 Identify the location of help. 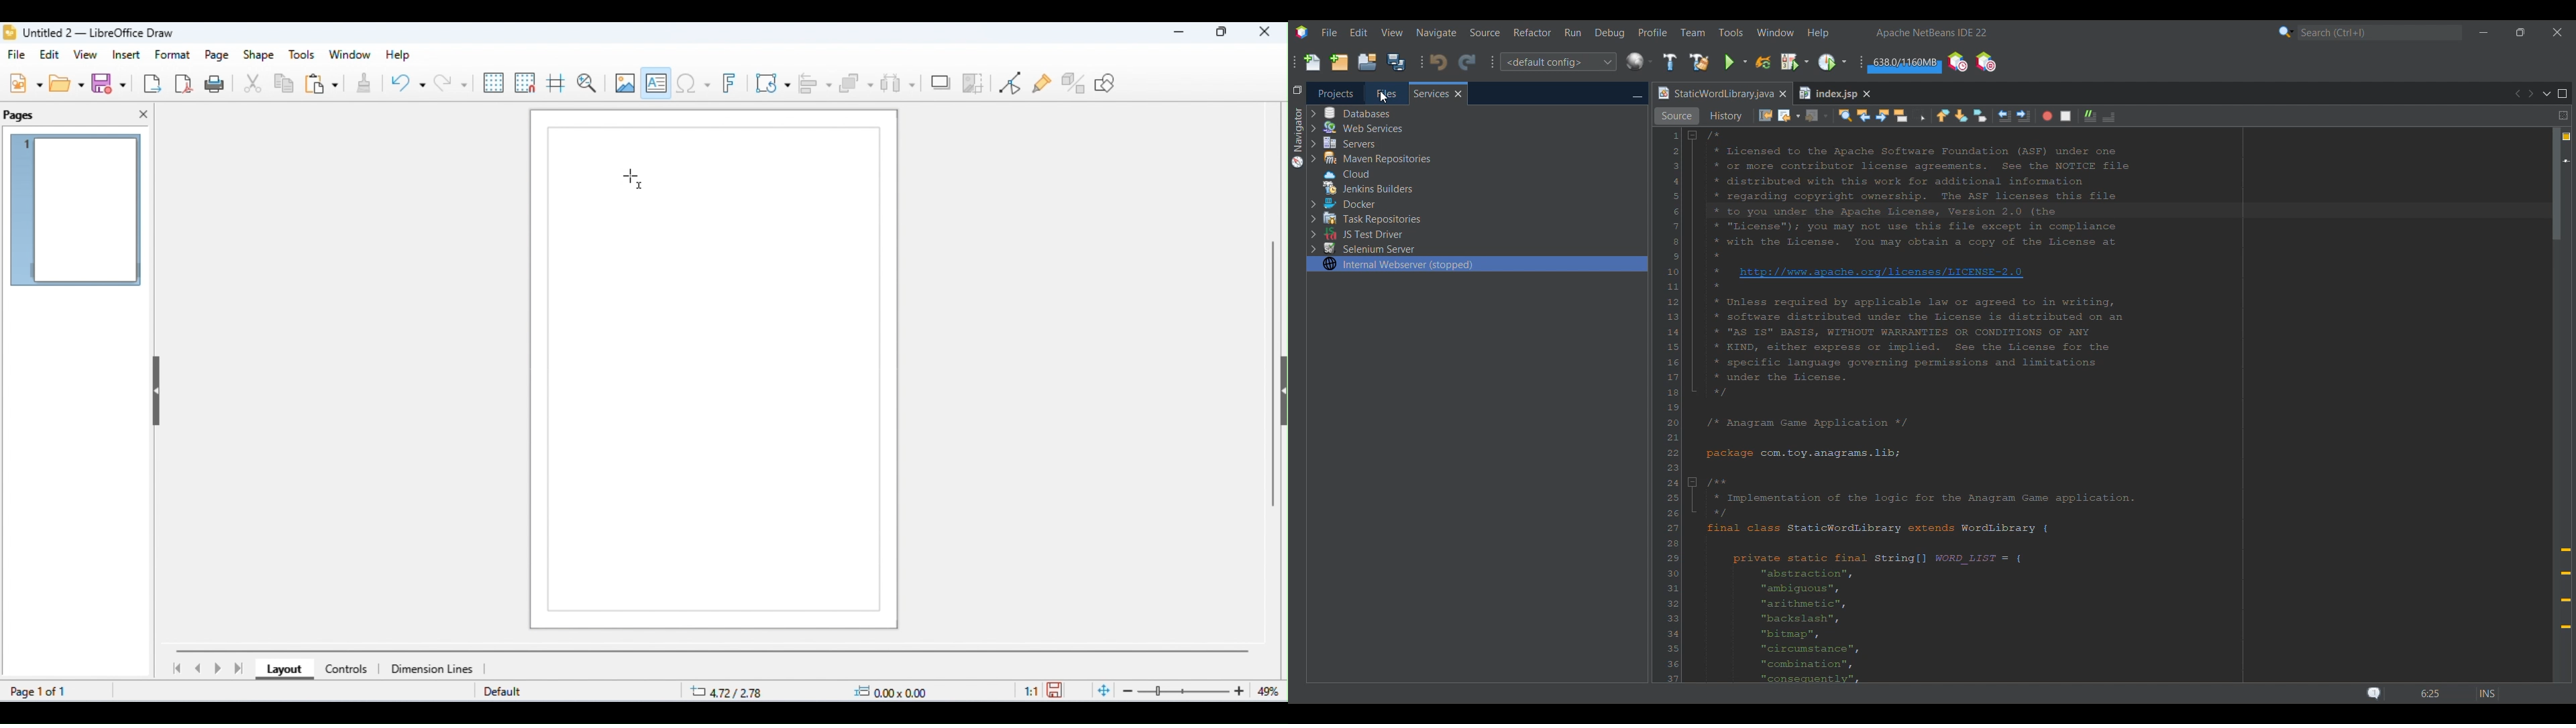
(396, 55).